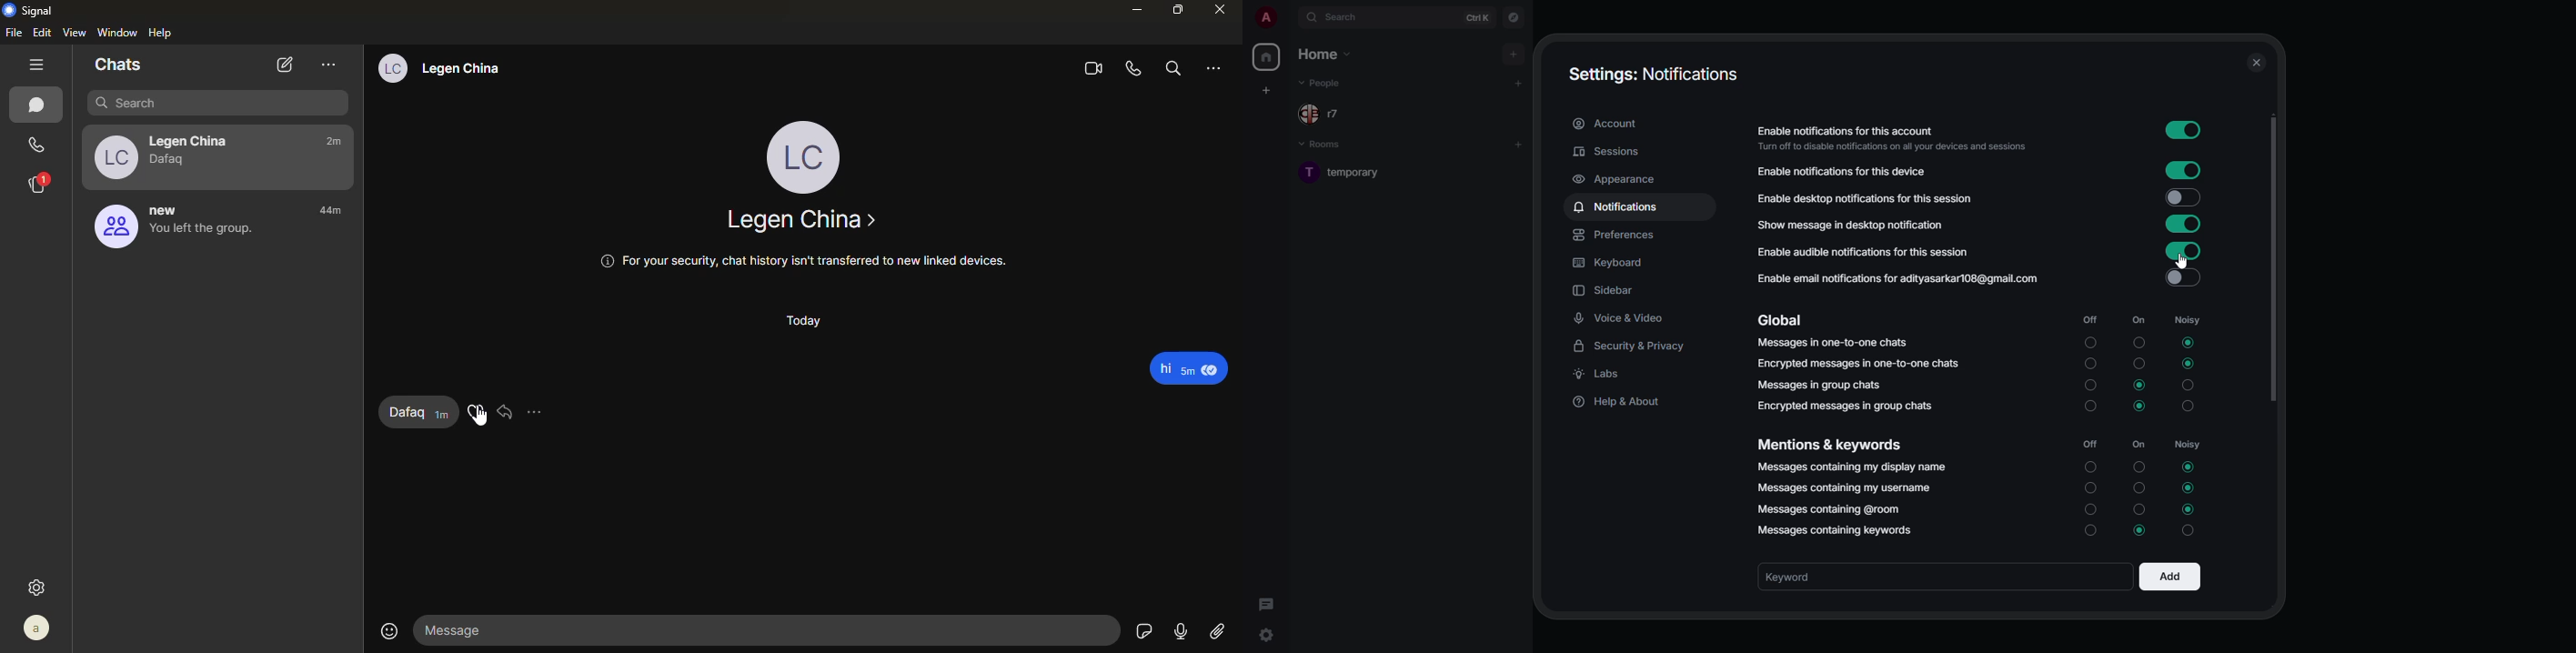  What do you see at coordinates (1869, 254) in the screenshot?
I see `enable audible notifications` at bounding box center [1869, 254].